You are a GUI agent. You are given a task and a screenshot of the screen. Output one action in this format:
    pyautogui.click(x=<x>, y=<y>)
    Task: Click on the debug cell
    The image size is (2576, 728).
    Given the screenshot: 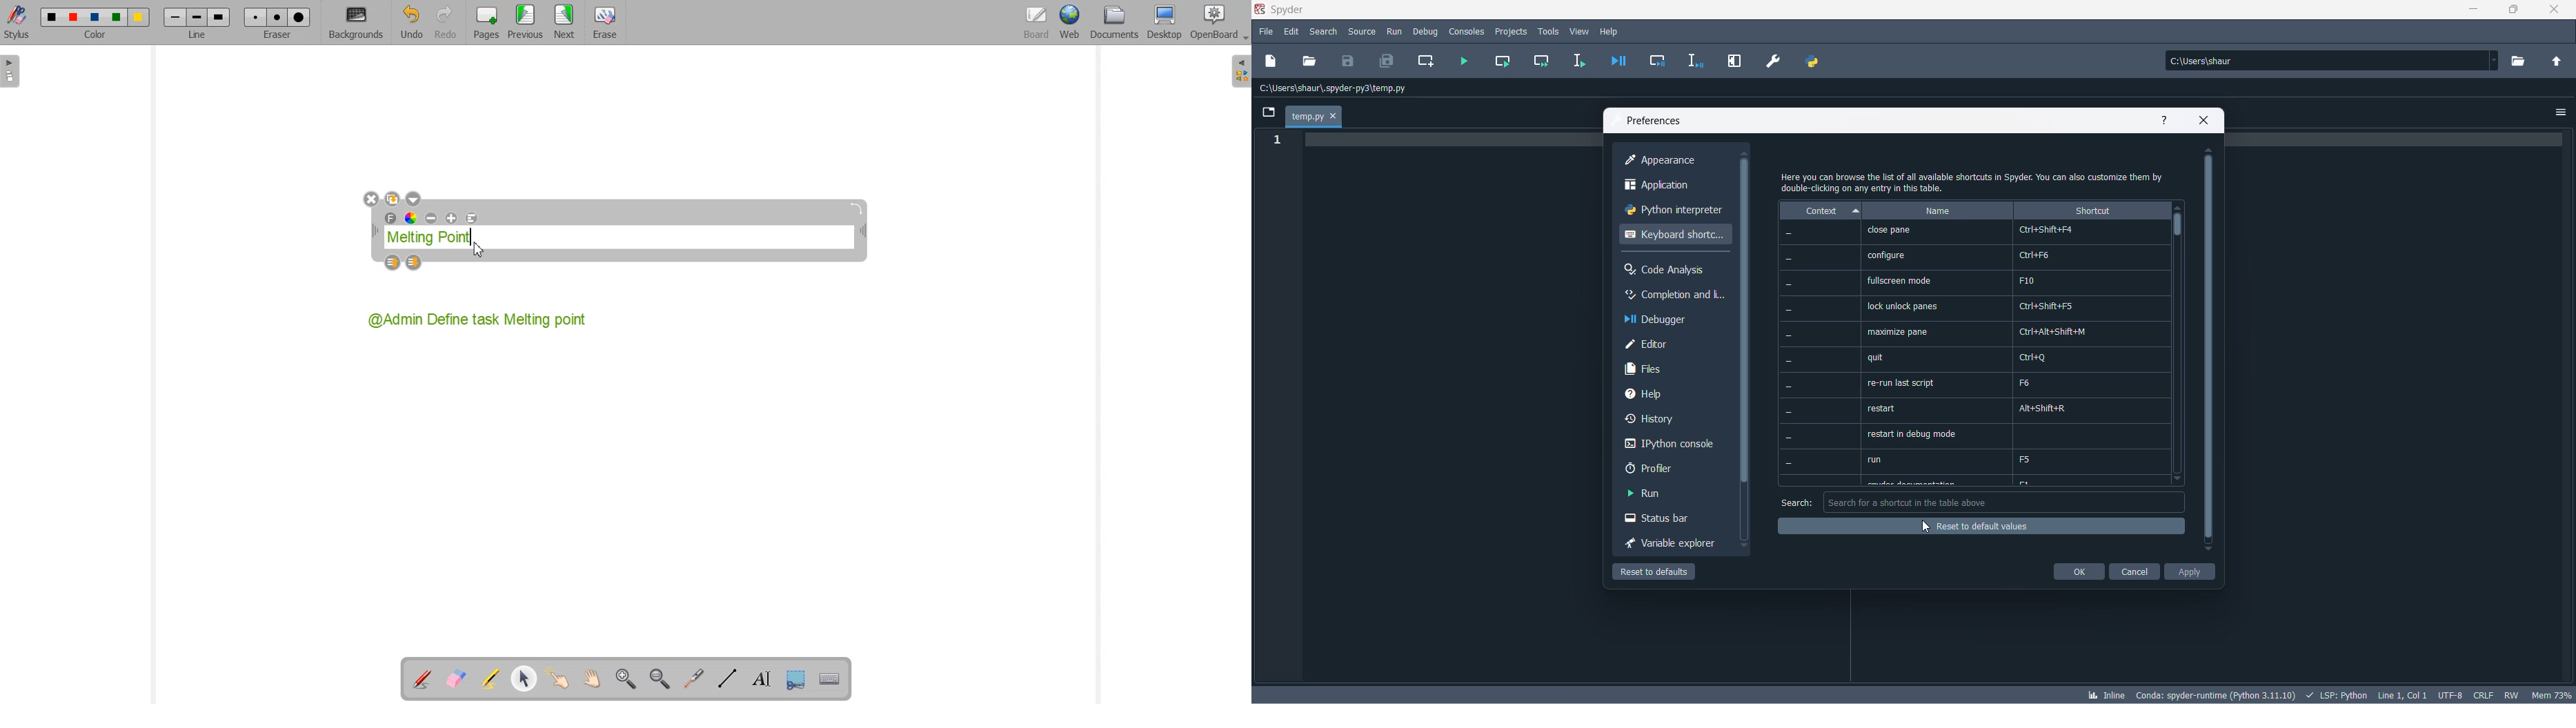 What is the action you would take?
    pyautogui.click(x=1658, y=61)
    